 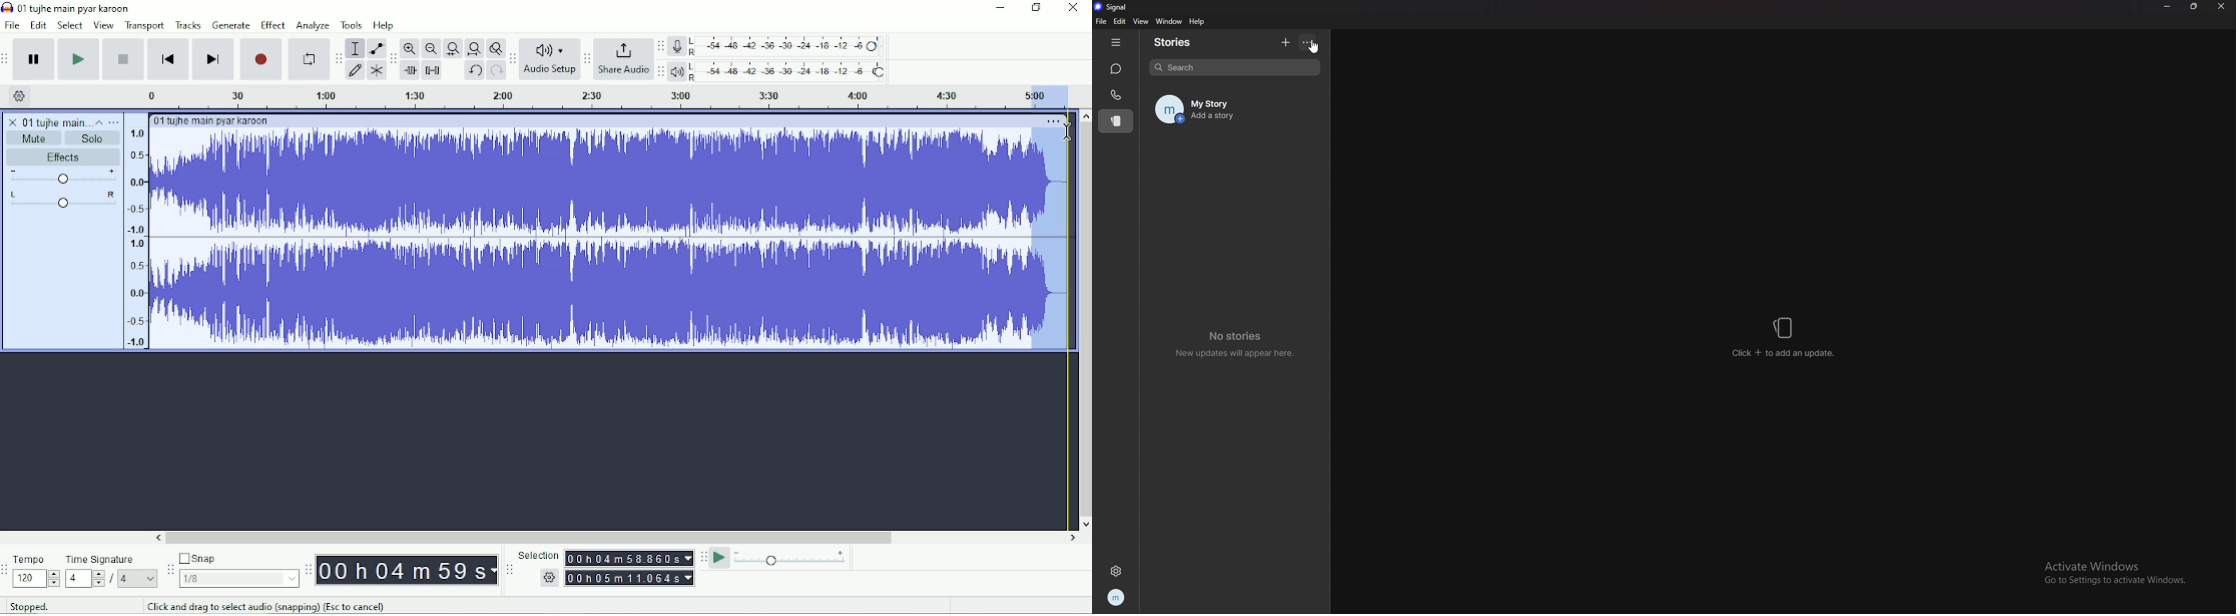 I want to click on Enable looping, so click(x=309, y=60).